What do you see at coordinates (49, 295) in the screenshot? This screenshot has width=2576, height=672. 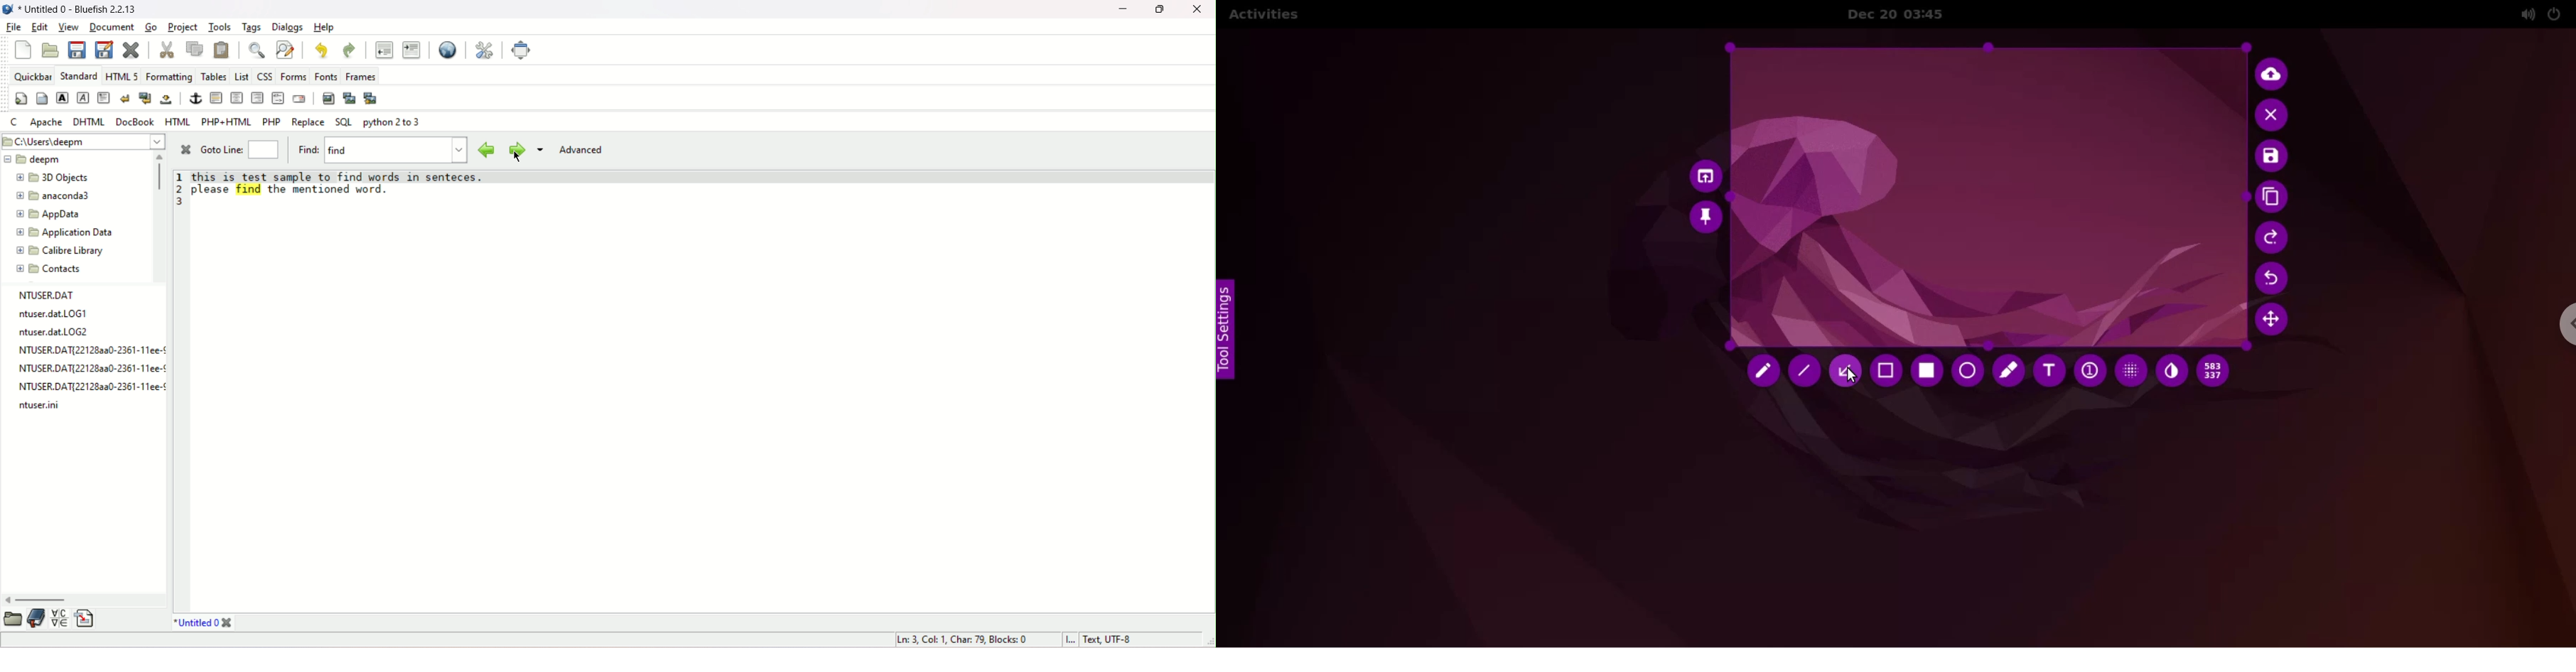 I see `NTUSER.DAT` at bounding box center [49, 295].